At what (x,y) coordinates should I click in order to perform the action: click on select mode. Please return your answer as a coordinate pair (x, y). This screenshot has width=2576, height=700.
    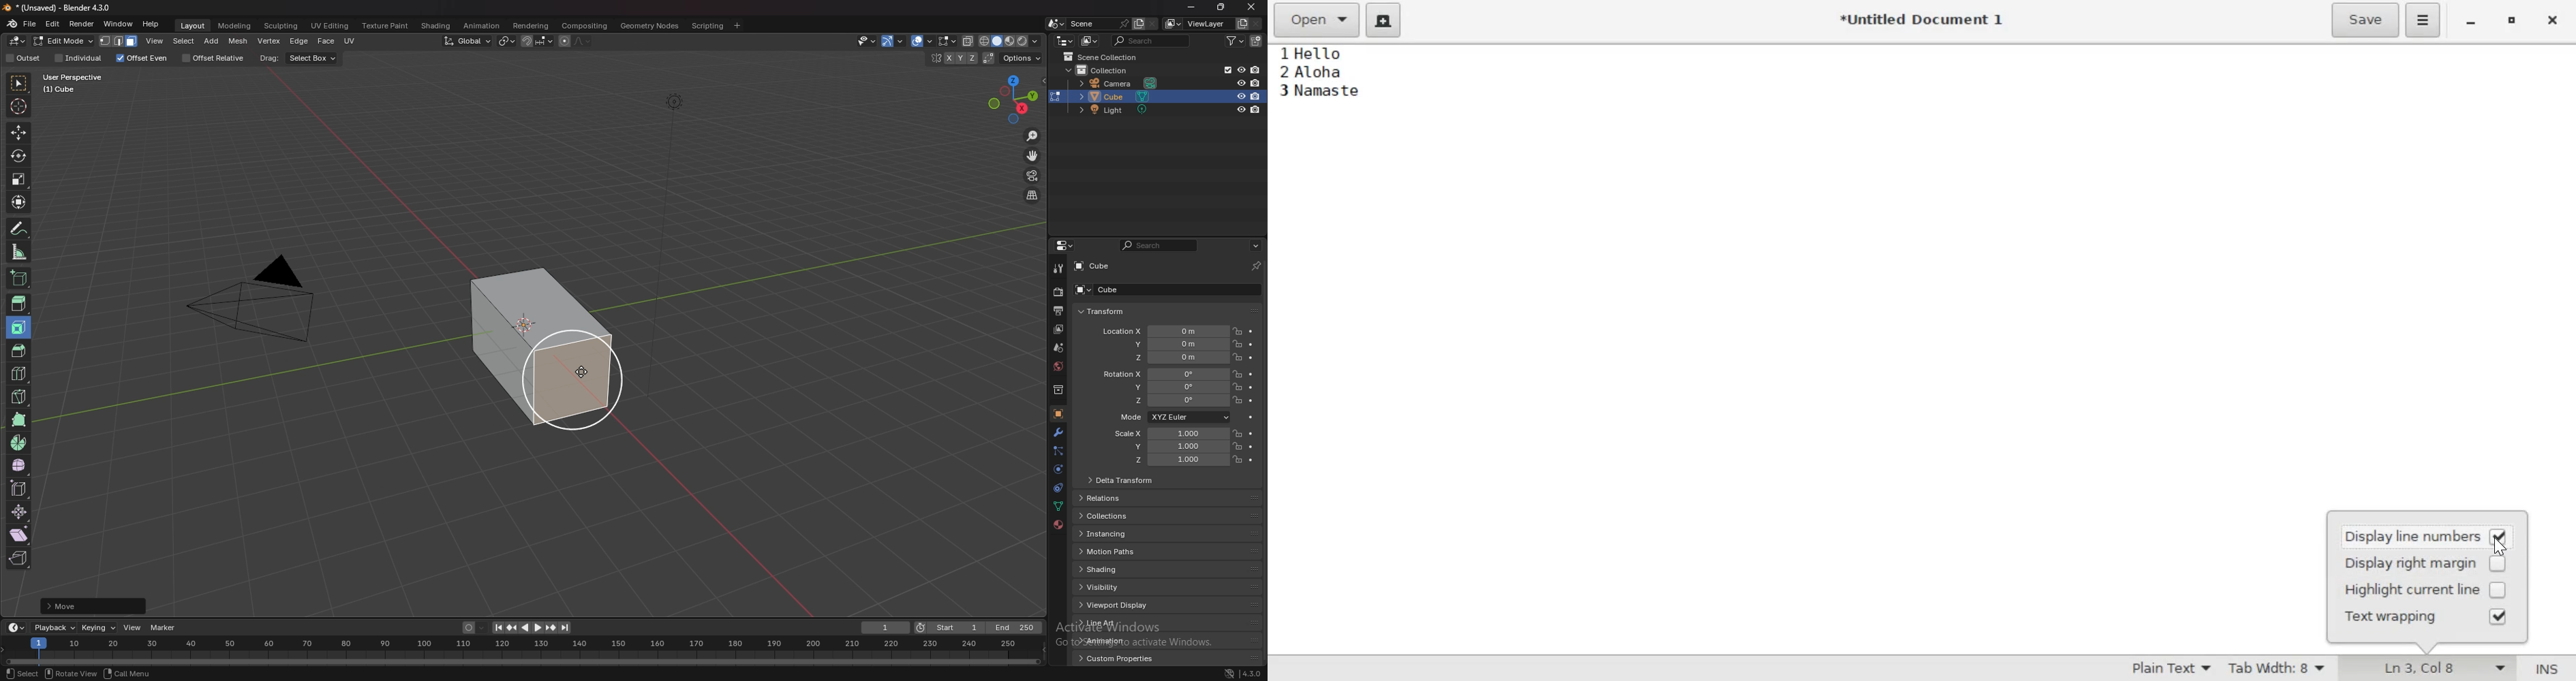
    Looking at the image, I should click on (120, 41).